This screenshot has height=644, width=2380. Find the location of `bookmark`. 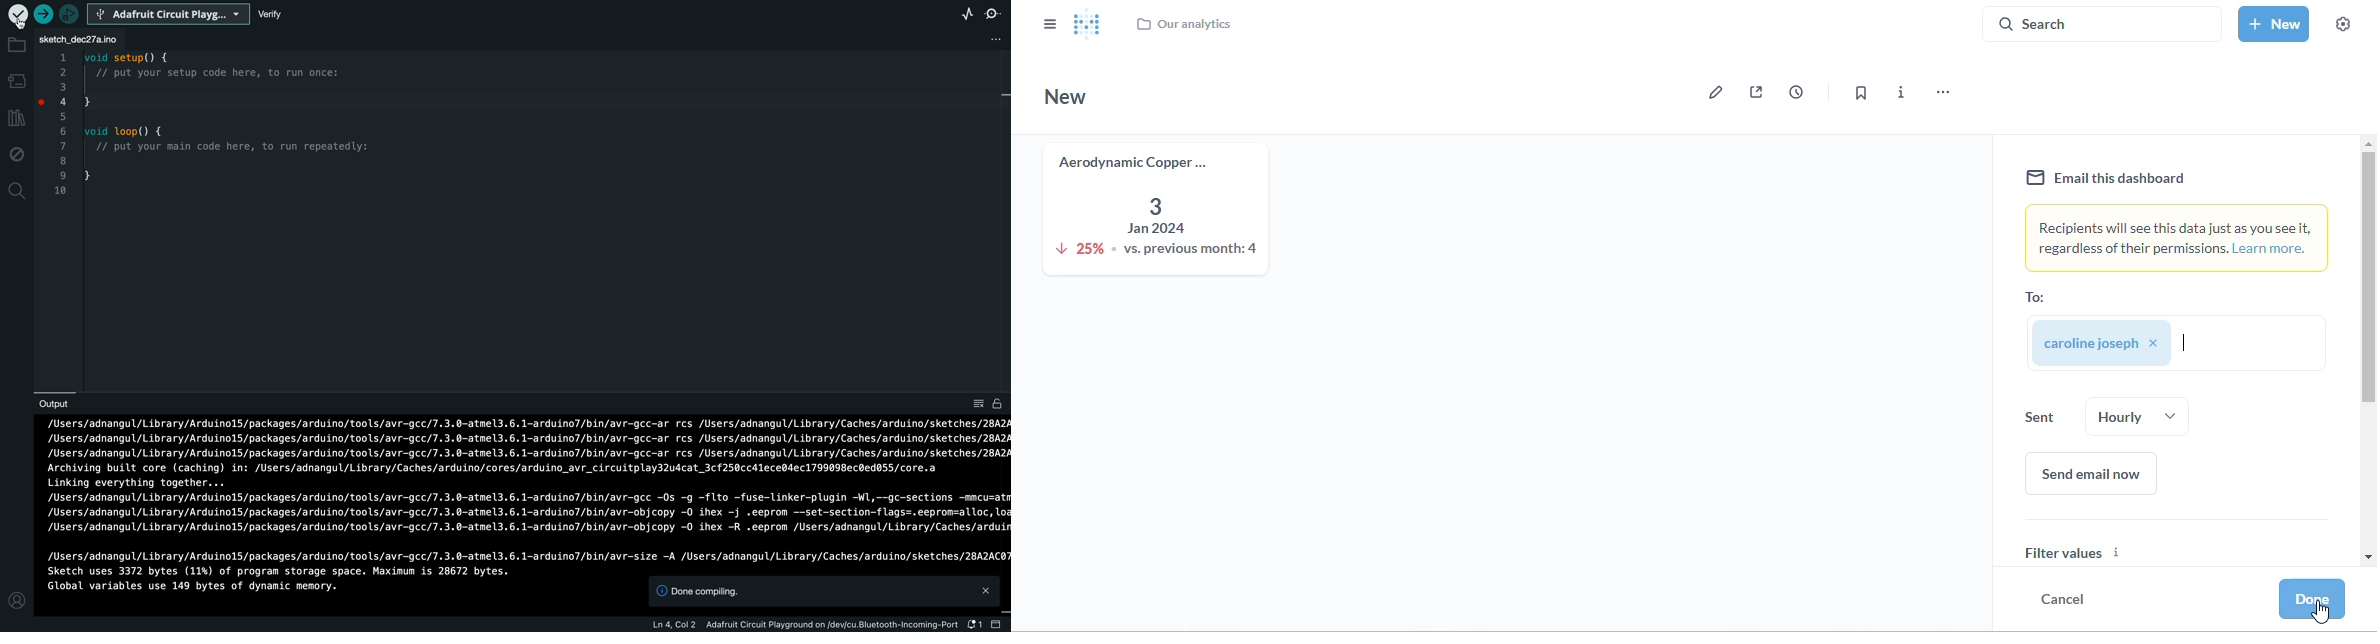

bookmark is located at coordinates (1860, 93).